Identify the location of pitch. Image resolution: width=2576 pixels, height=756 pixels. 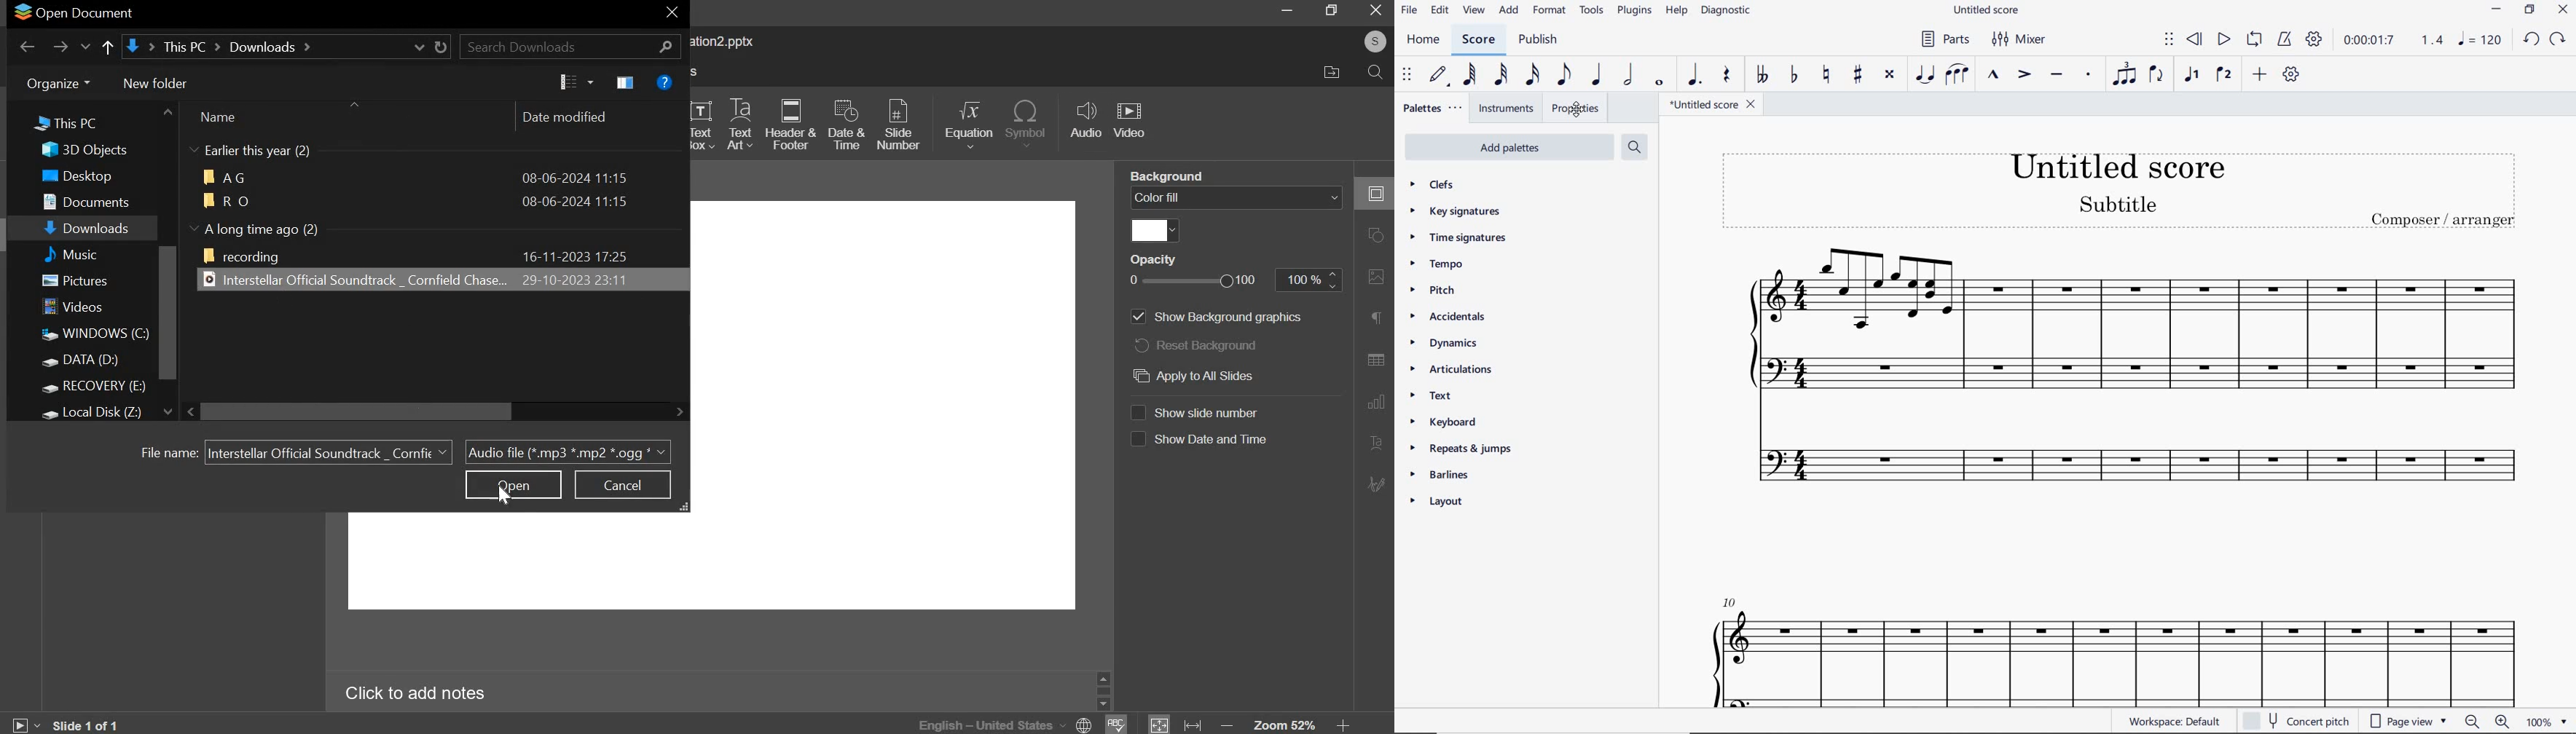
(1437, 292).